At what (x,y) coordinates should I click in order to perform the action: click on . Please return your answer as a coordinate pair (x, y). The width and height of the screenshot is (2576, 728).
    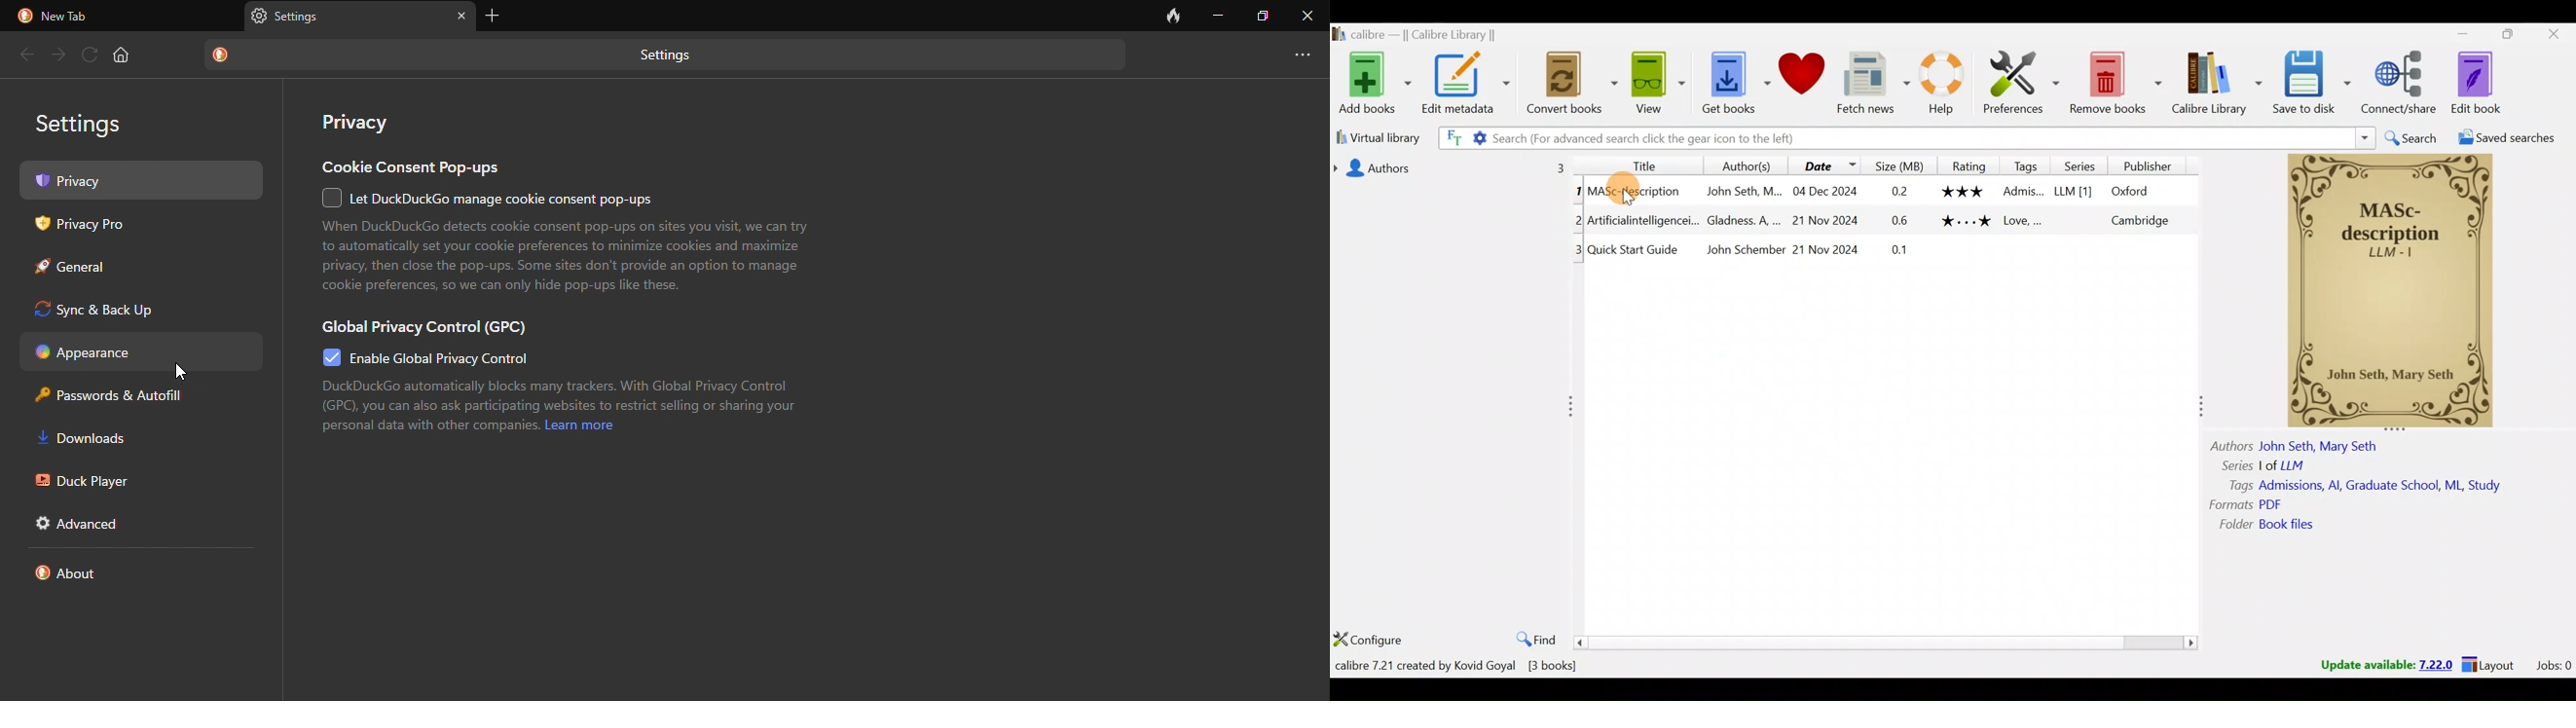
    Looking at the image, I should click on (1745, 221).